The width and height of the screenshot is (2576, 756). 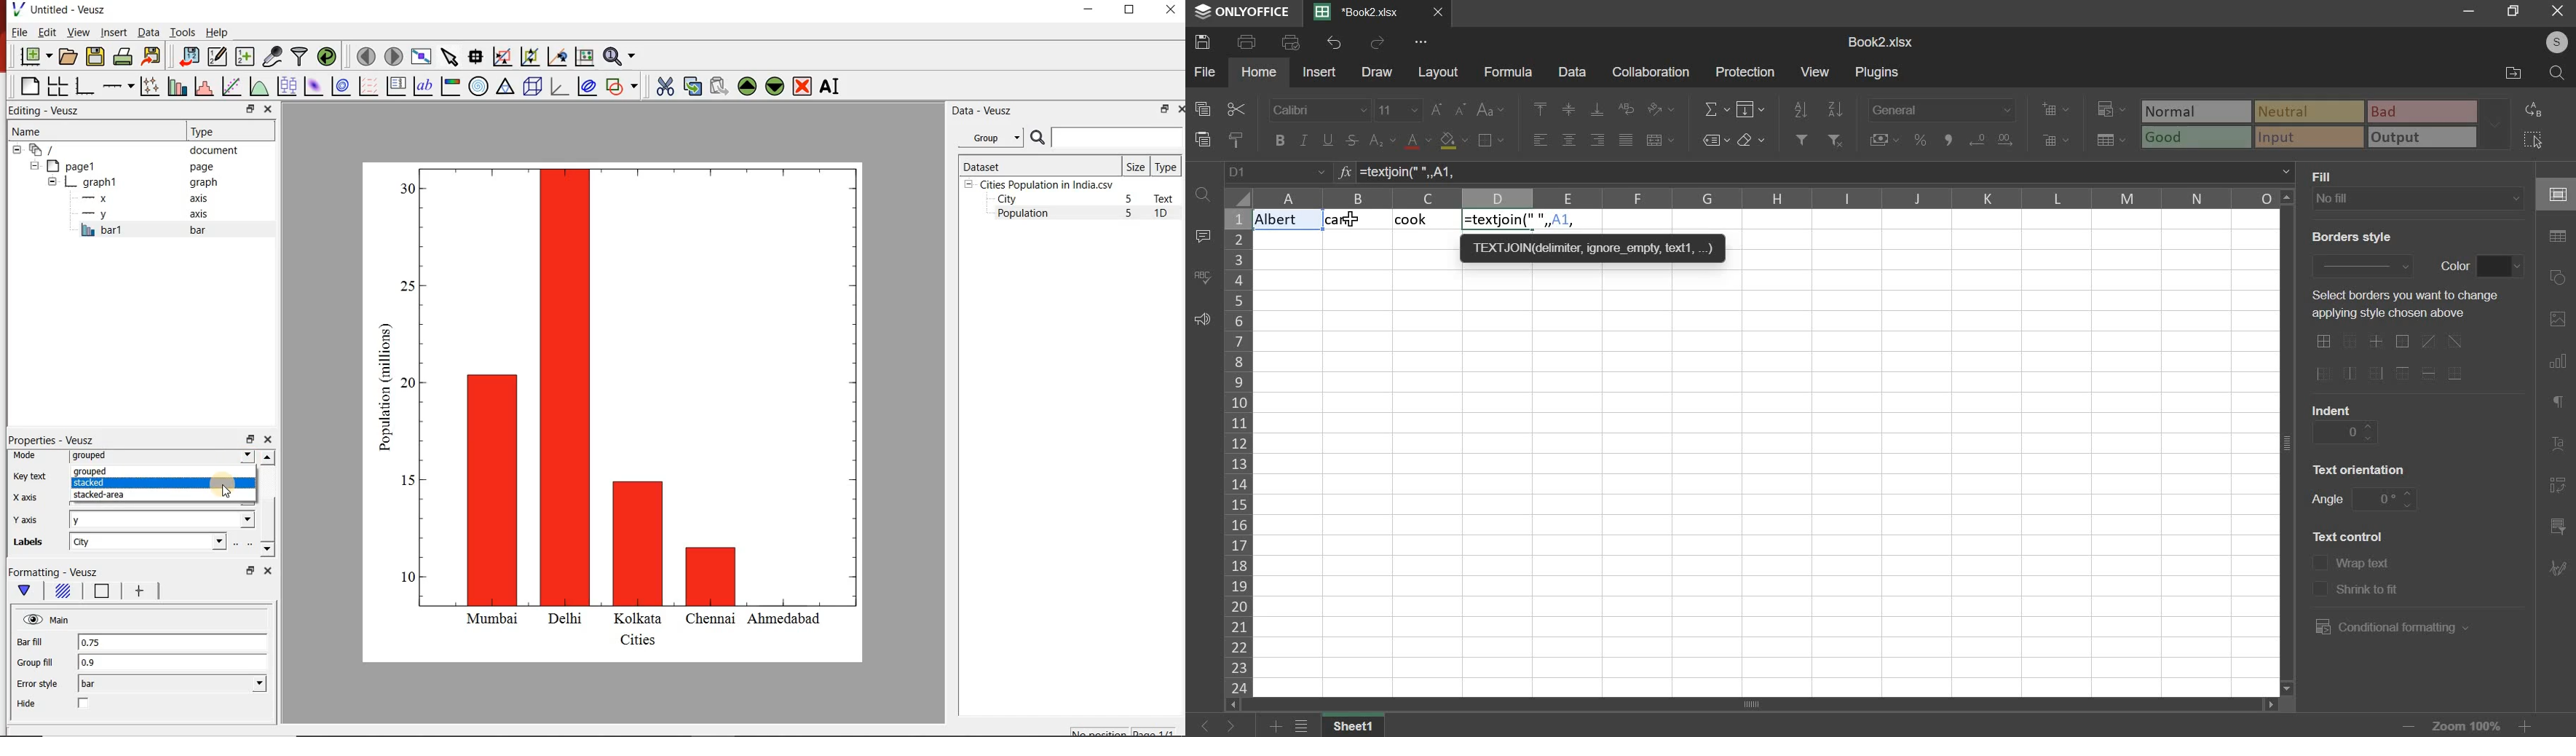 I want to click on formula, so click(x=1522, y=221).